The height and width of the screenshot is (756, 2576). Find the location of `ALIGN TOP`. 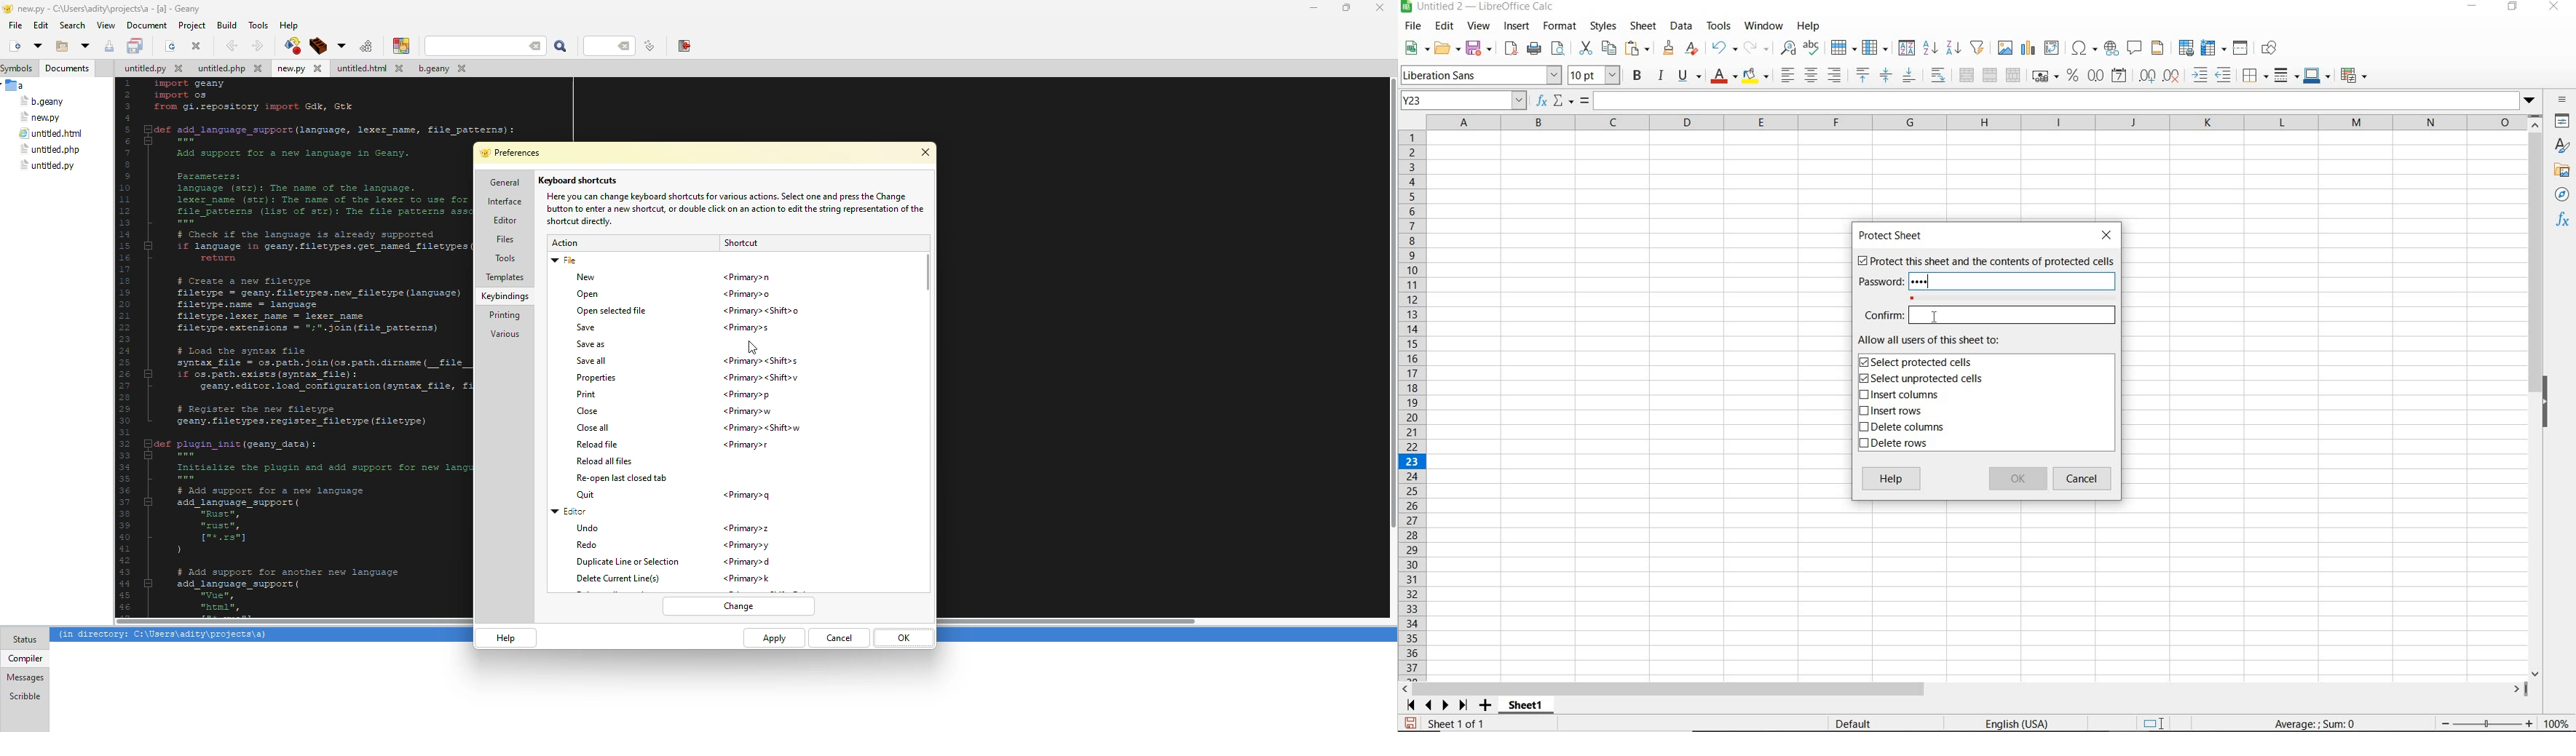

ALIGN TOP is located at coordinates (1862, 75).